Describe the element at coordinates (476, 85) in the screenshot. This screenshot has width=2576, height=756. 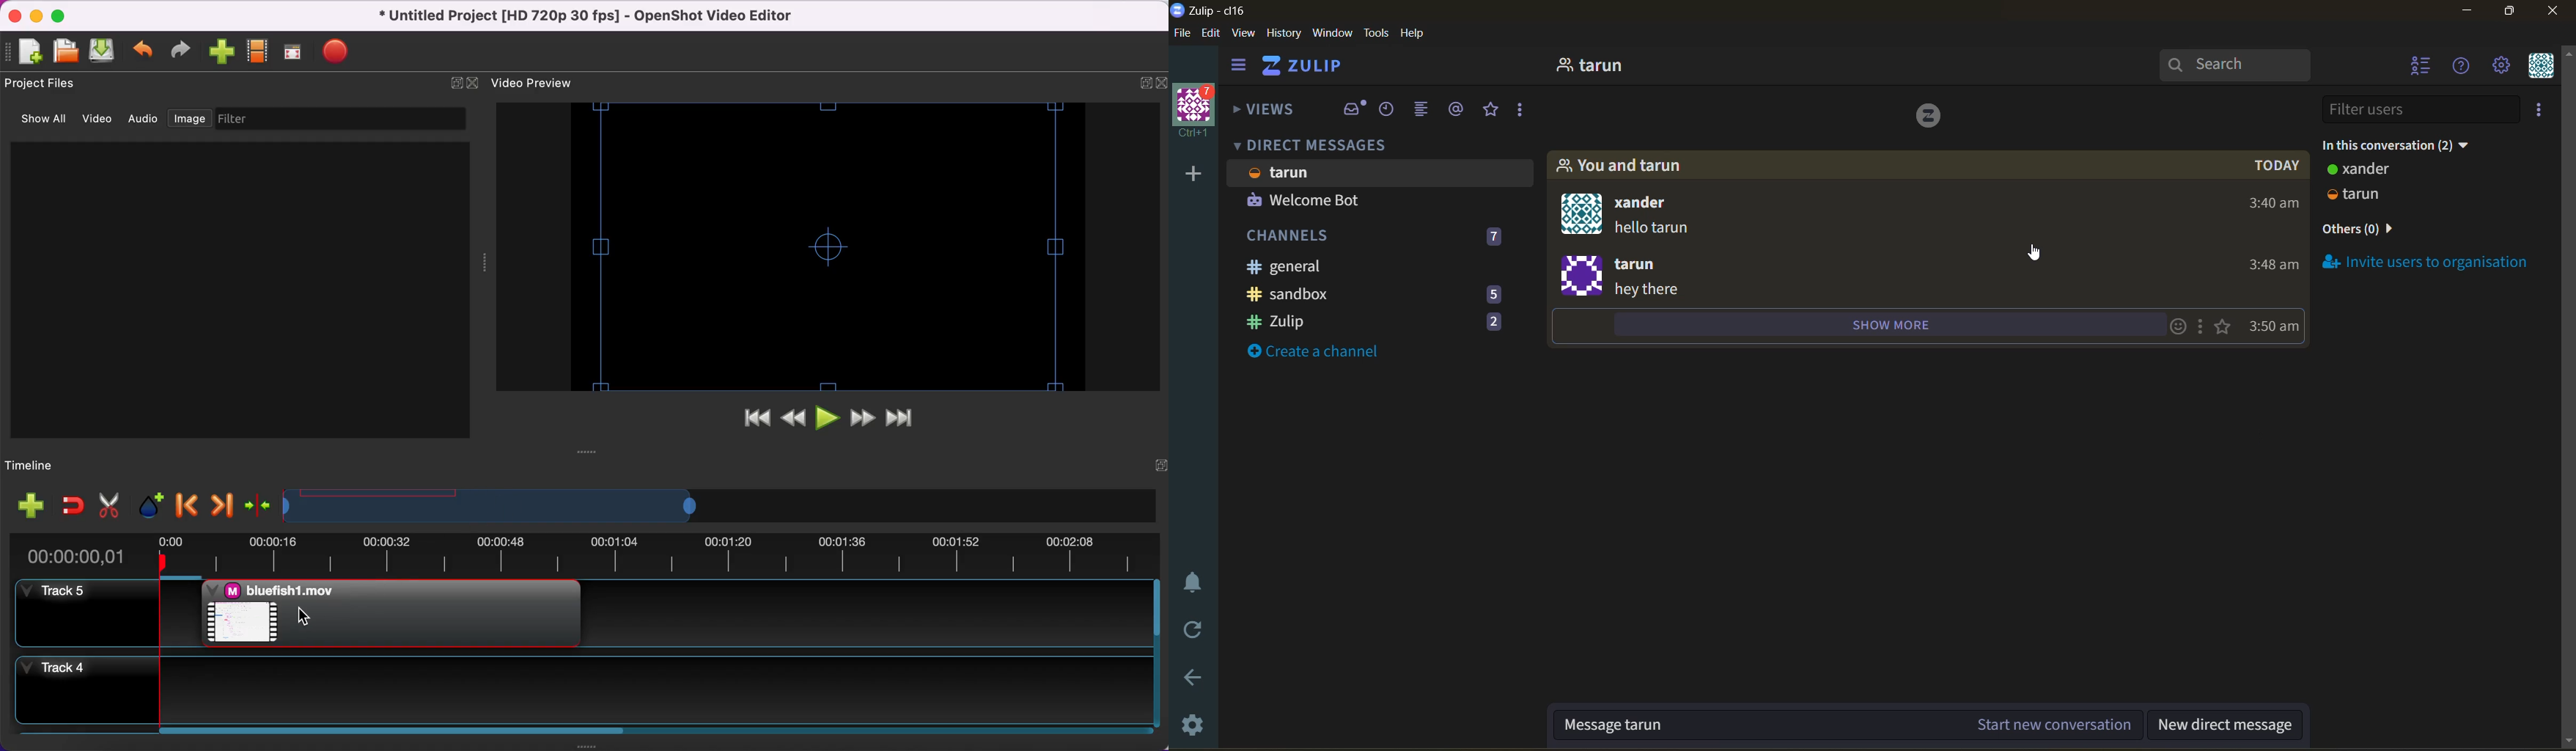
I see `close` at that location.